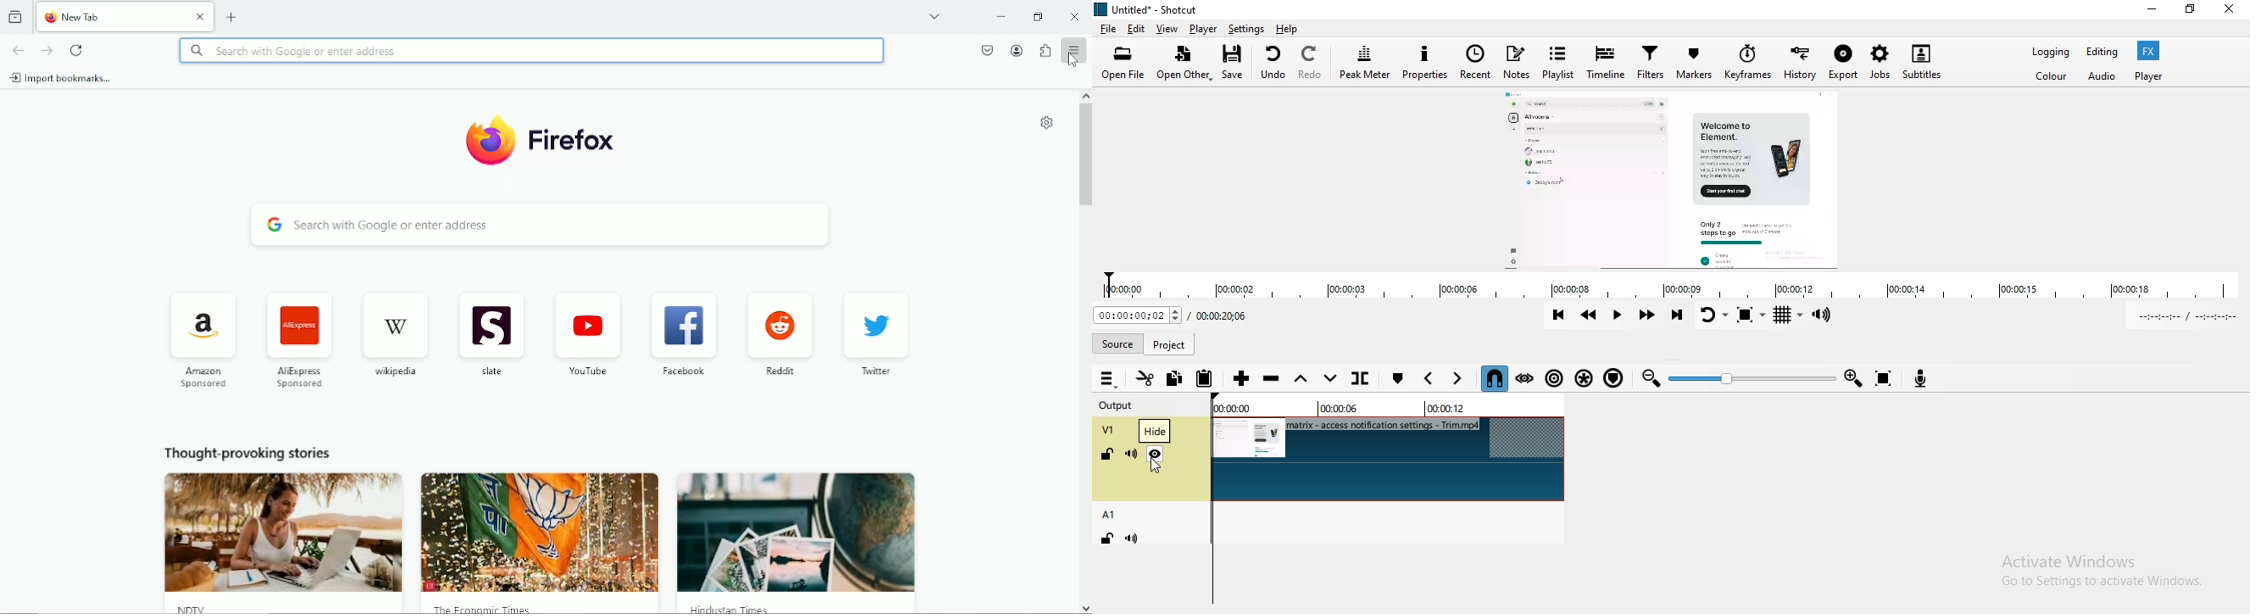 The width and height of the screenshot is (2268, 616). What do you see at coordinates (204, 382) in the screenshot?
I see `amazon` at bounding box center [204, 382].